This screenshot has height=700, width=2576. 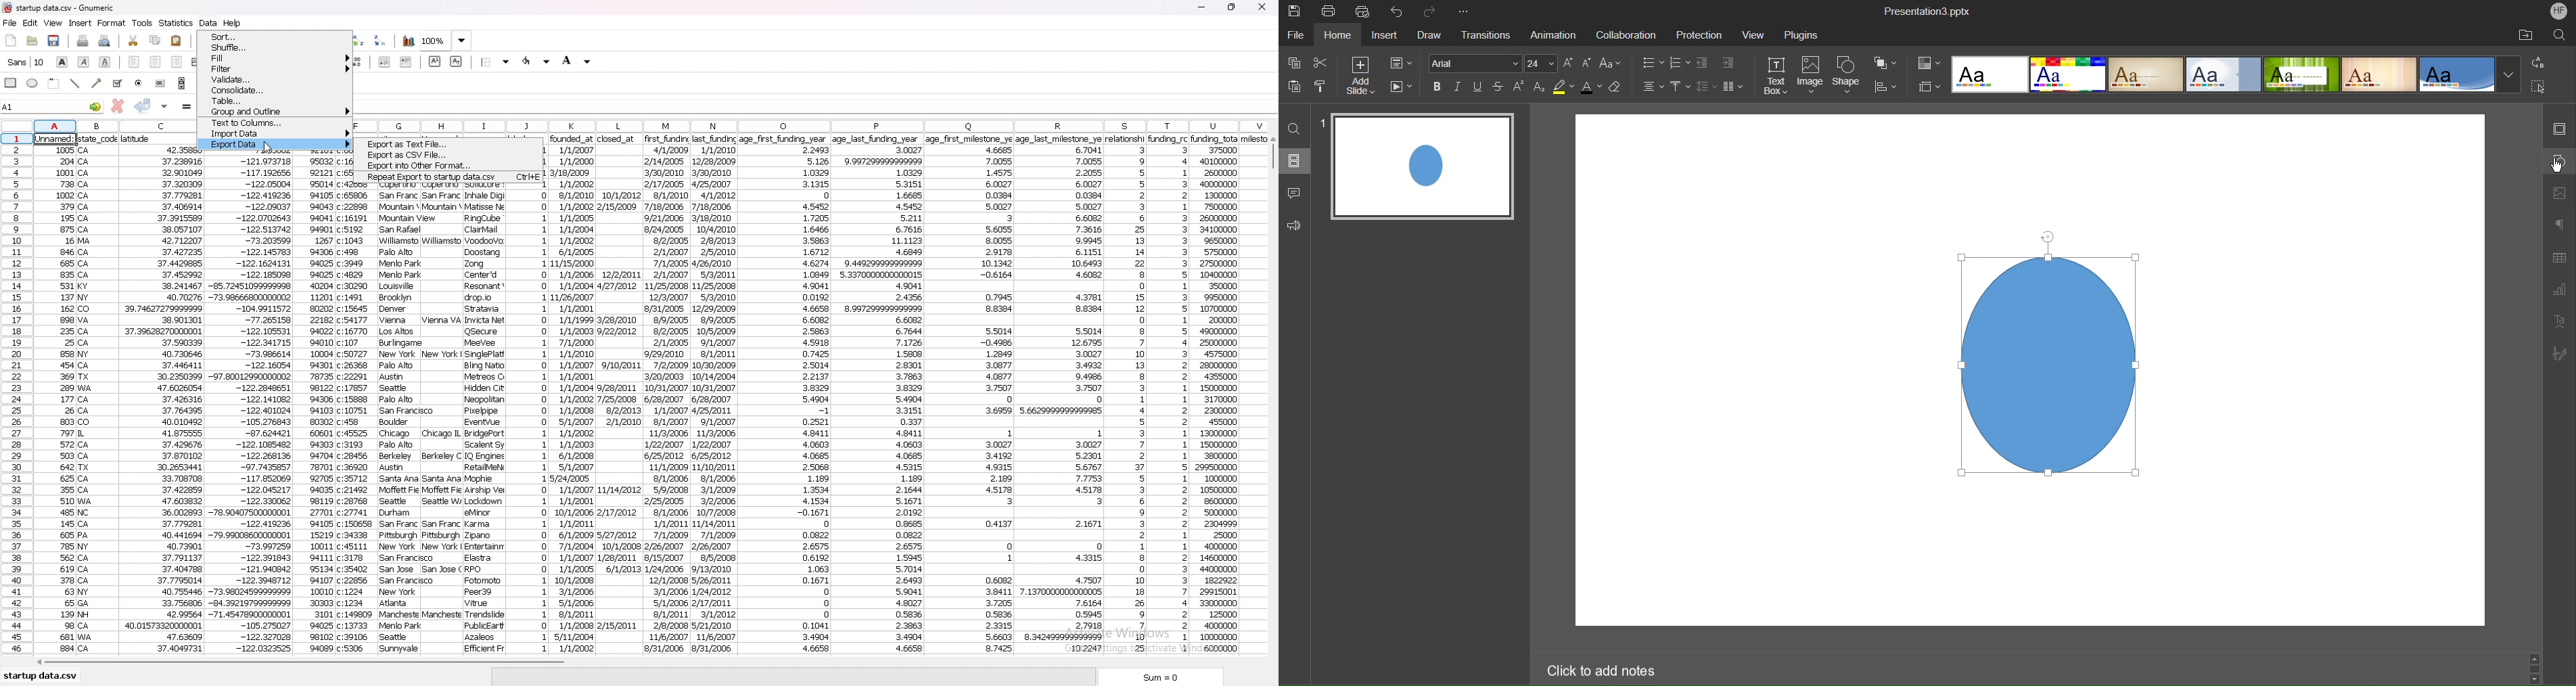 I want to click on Open File Location, so click(x=2523, y=35).